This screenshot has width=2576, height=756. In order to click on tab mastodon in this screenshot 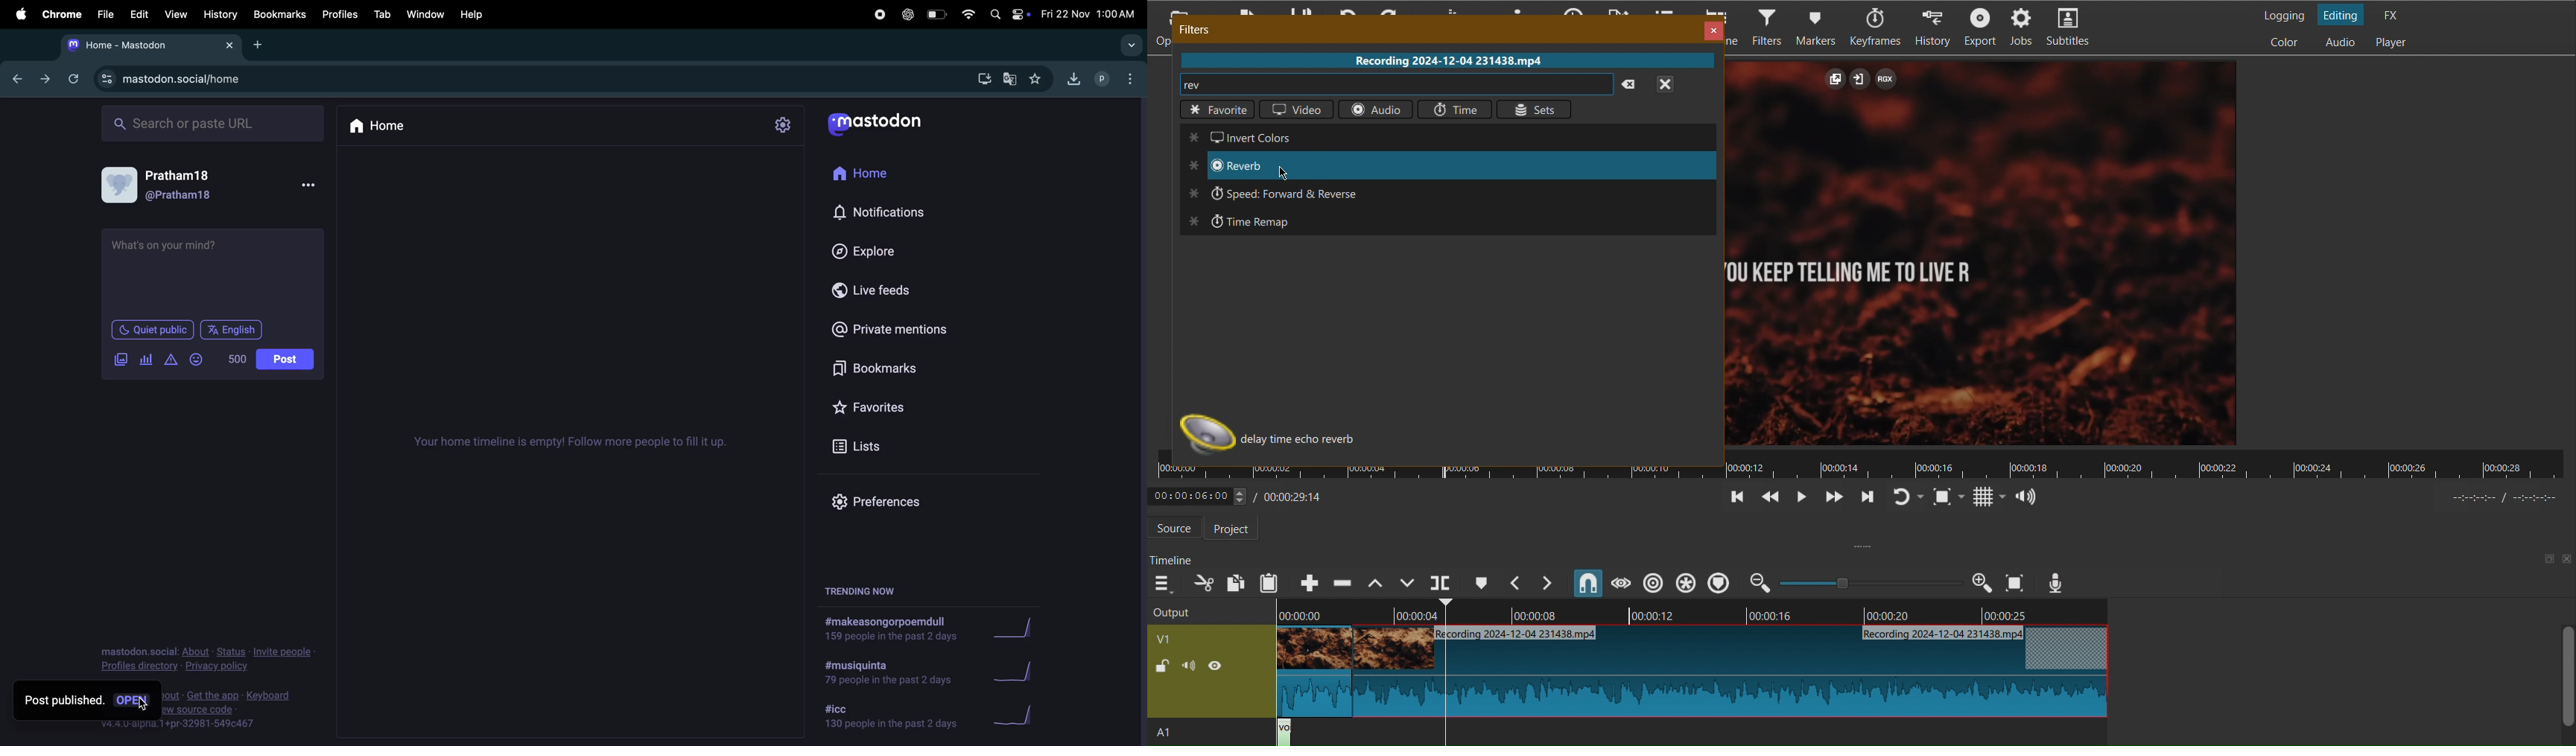, I will do `click(139, 45)`.